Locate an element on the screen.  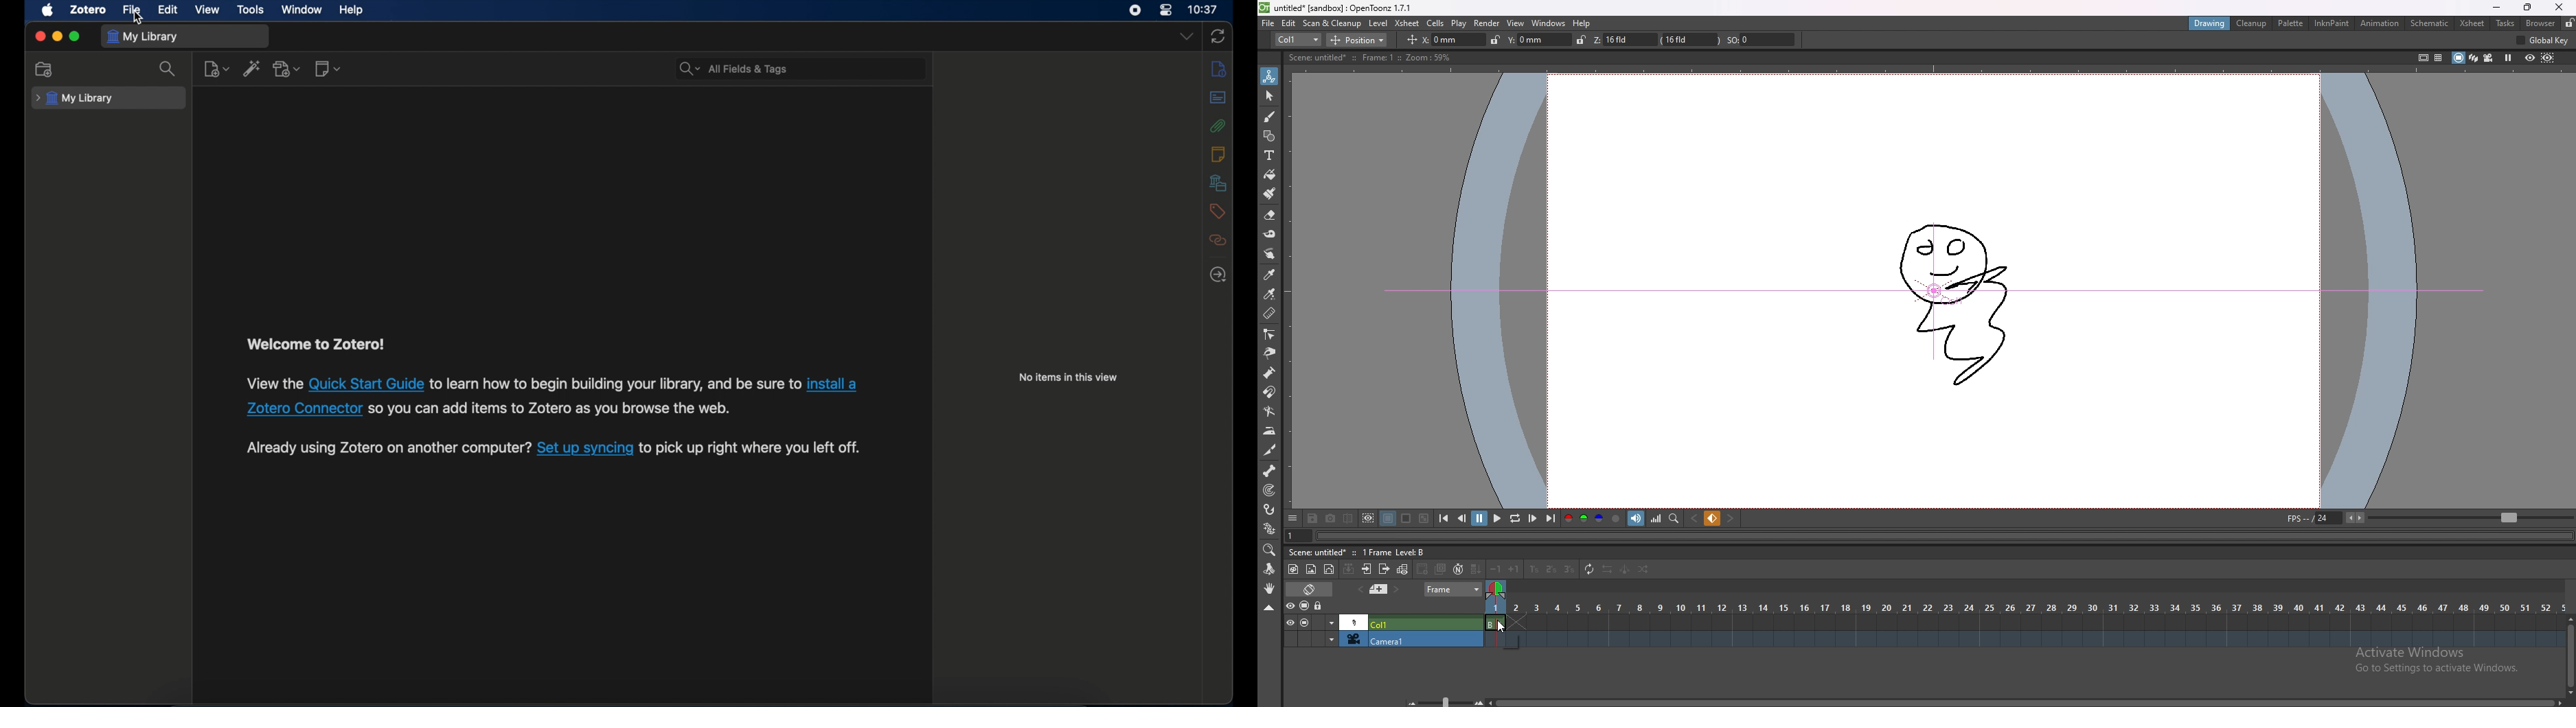
xsheet is located at coordinates (1407, 23).